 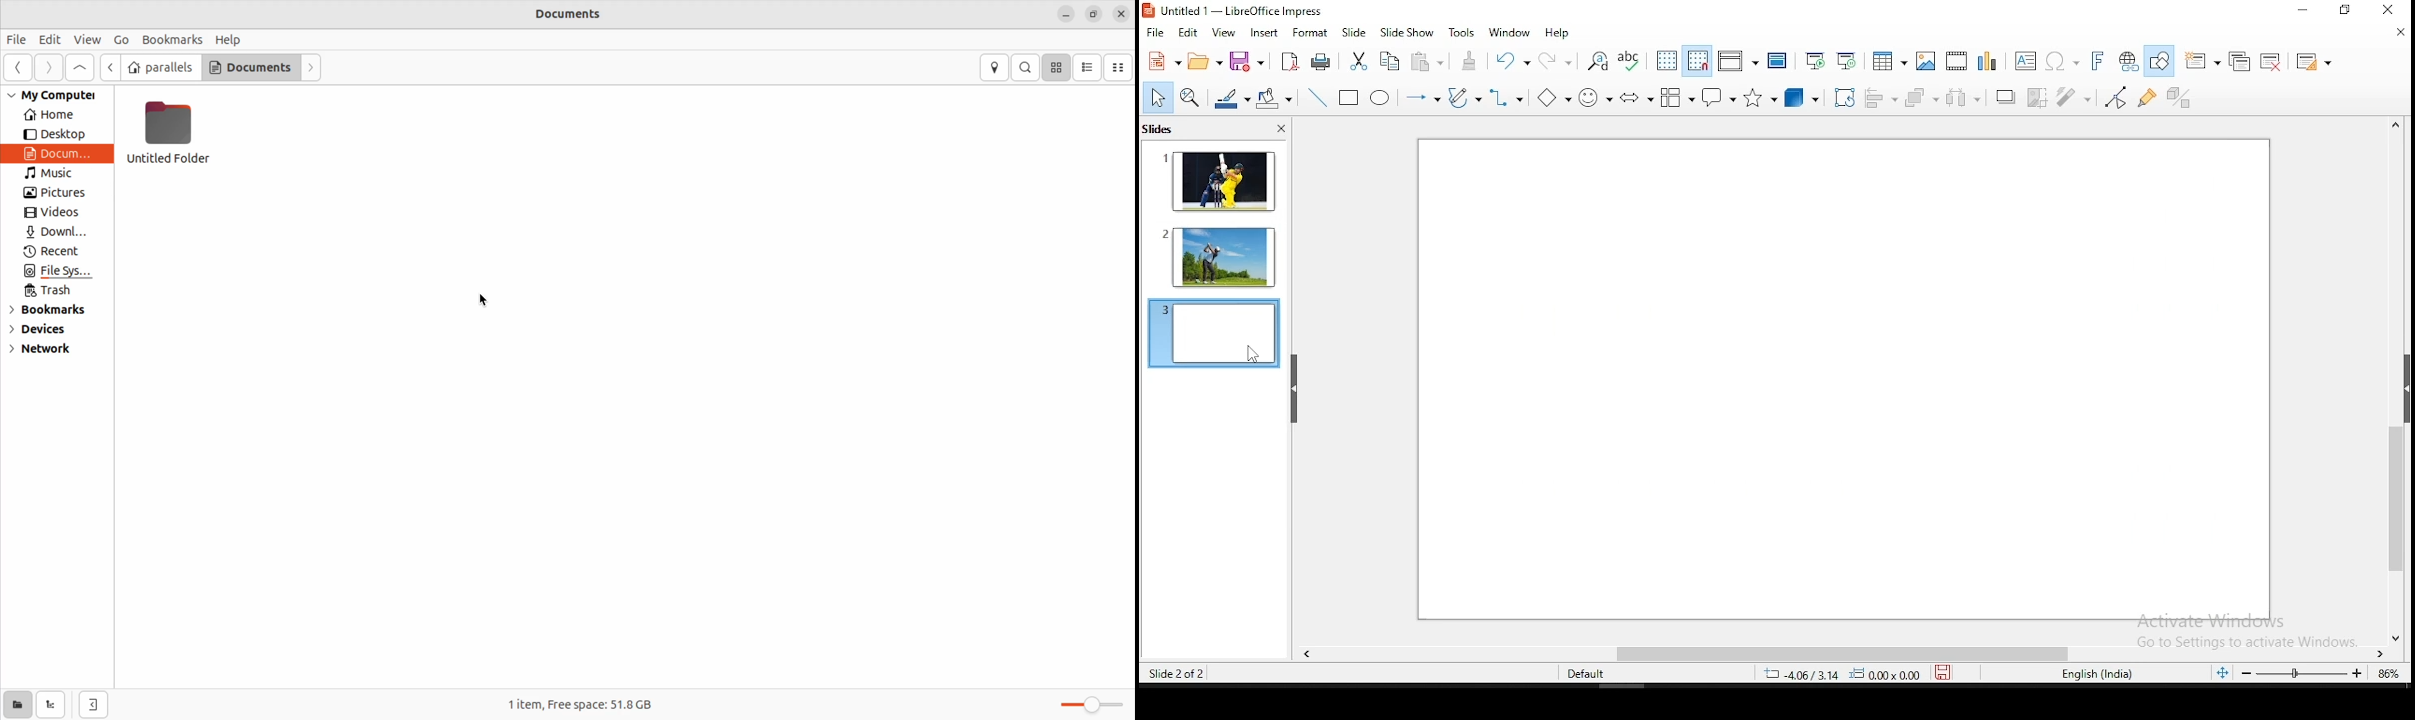 What do you see at coordinates (1165, 60) in the screenshot?
I see `new ` at bounding box center [1165, 60].